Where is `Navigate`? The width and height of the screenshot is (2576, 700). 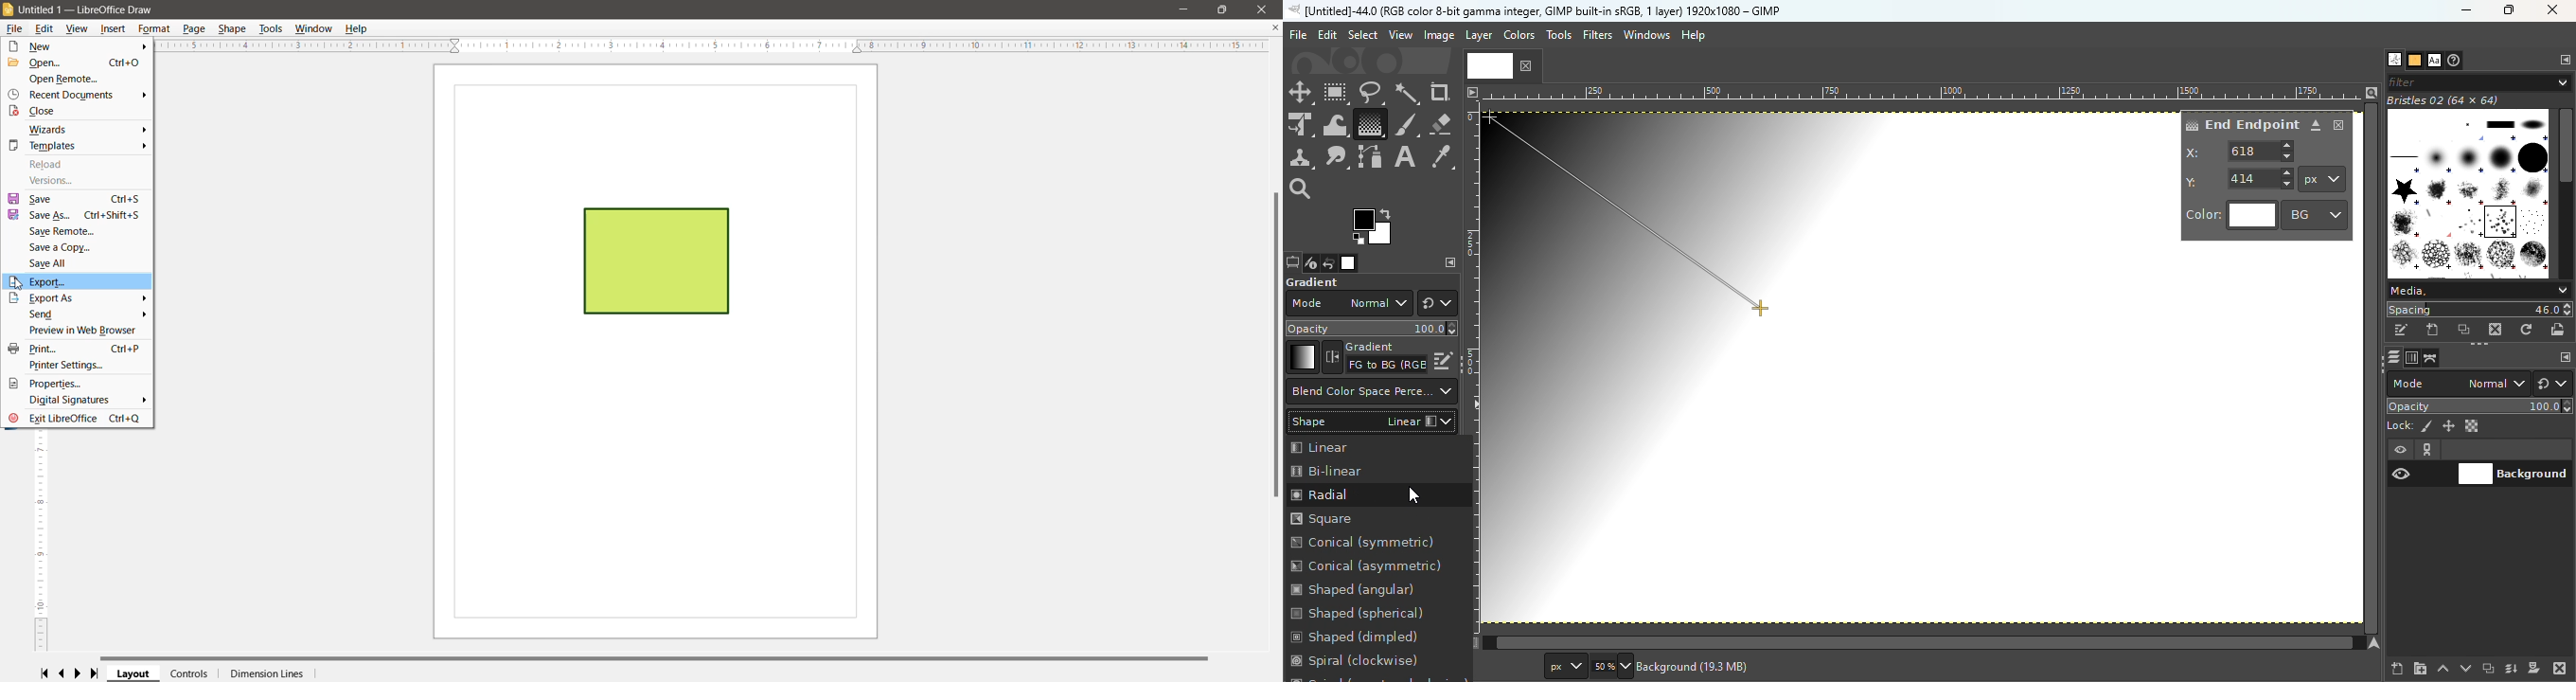
Navigate is located at coordinates (2376, 643).